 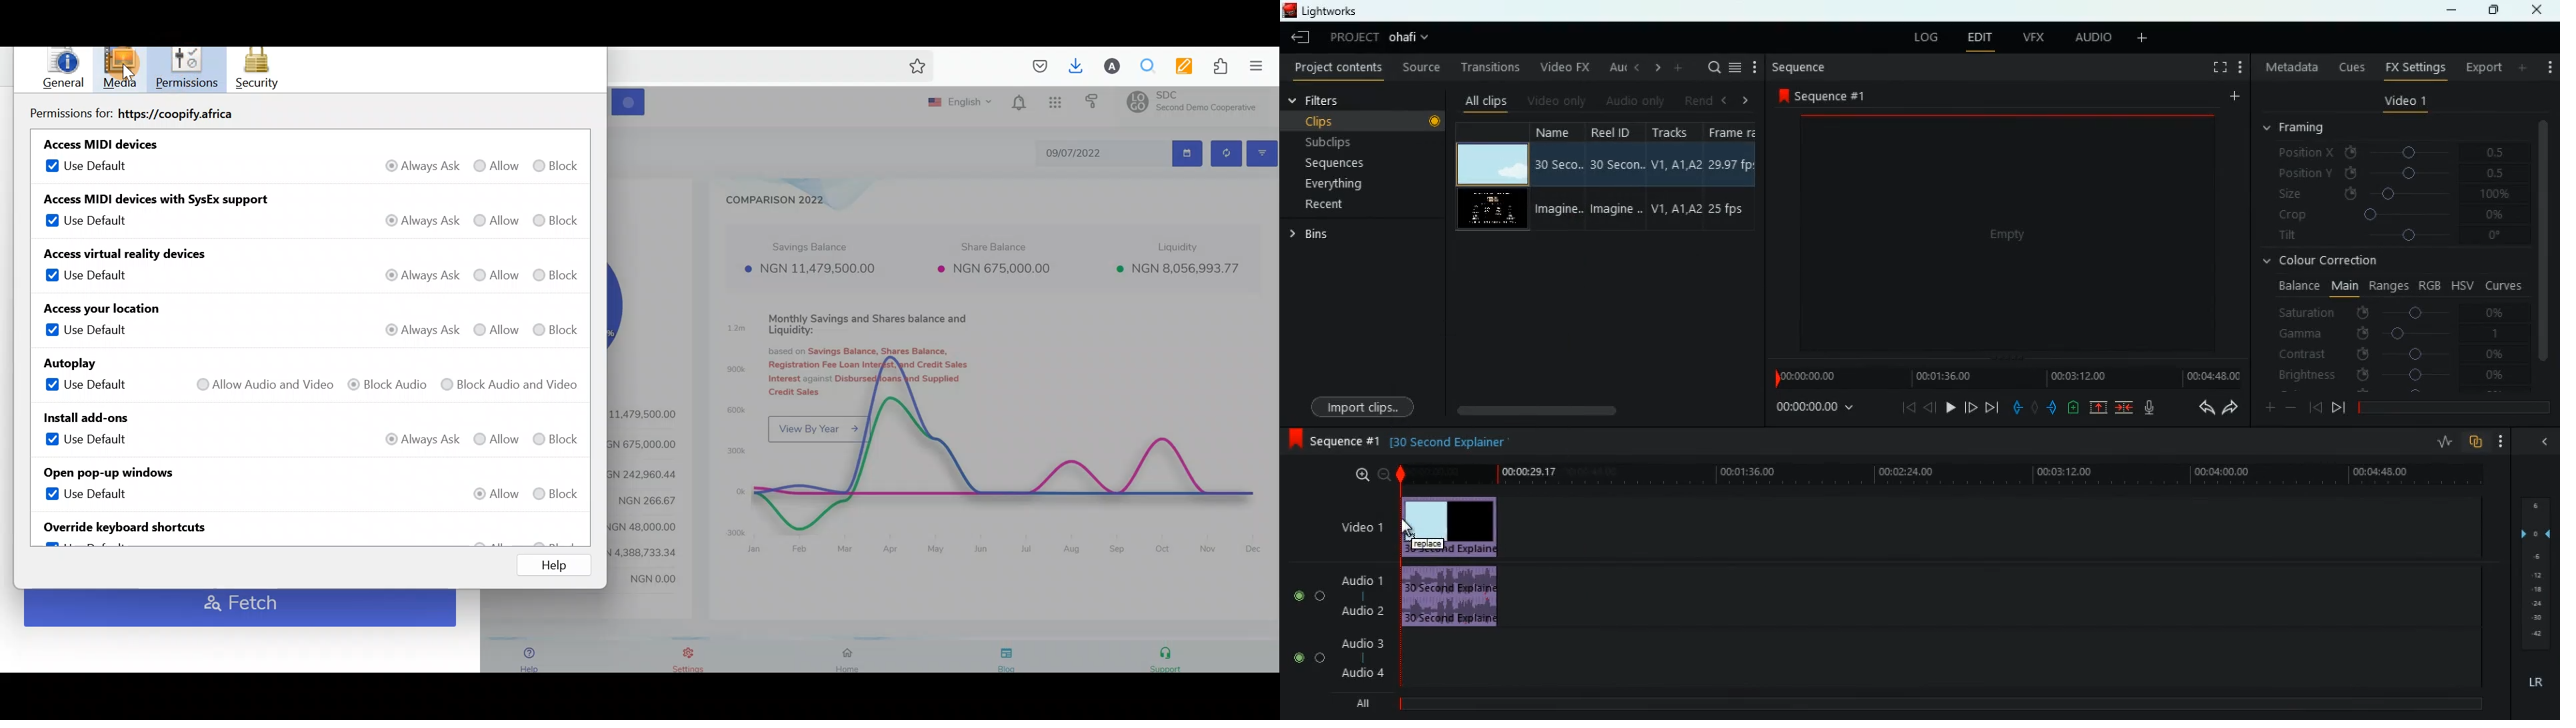 I want to click on audio 2, so click(x=1358, y=611).